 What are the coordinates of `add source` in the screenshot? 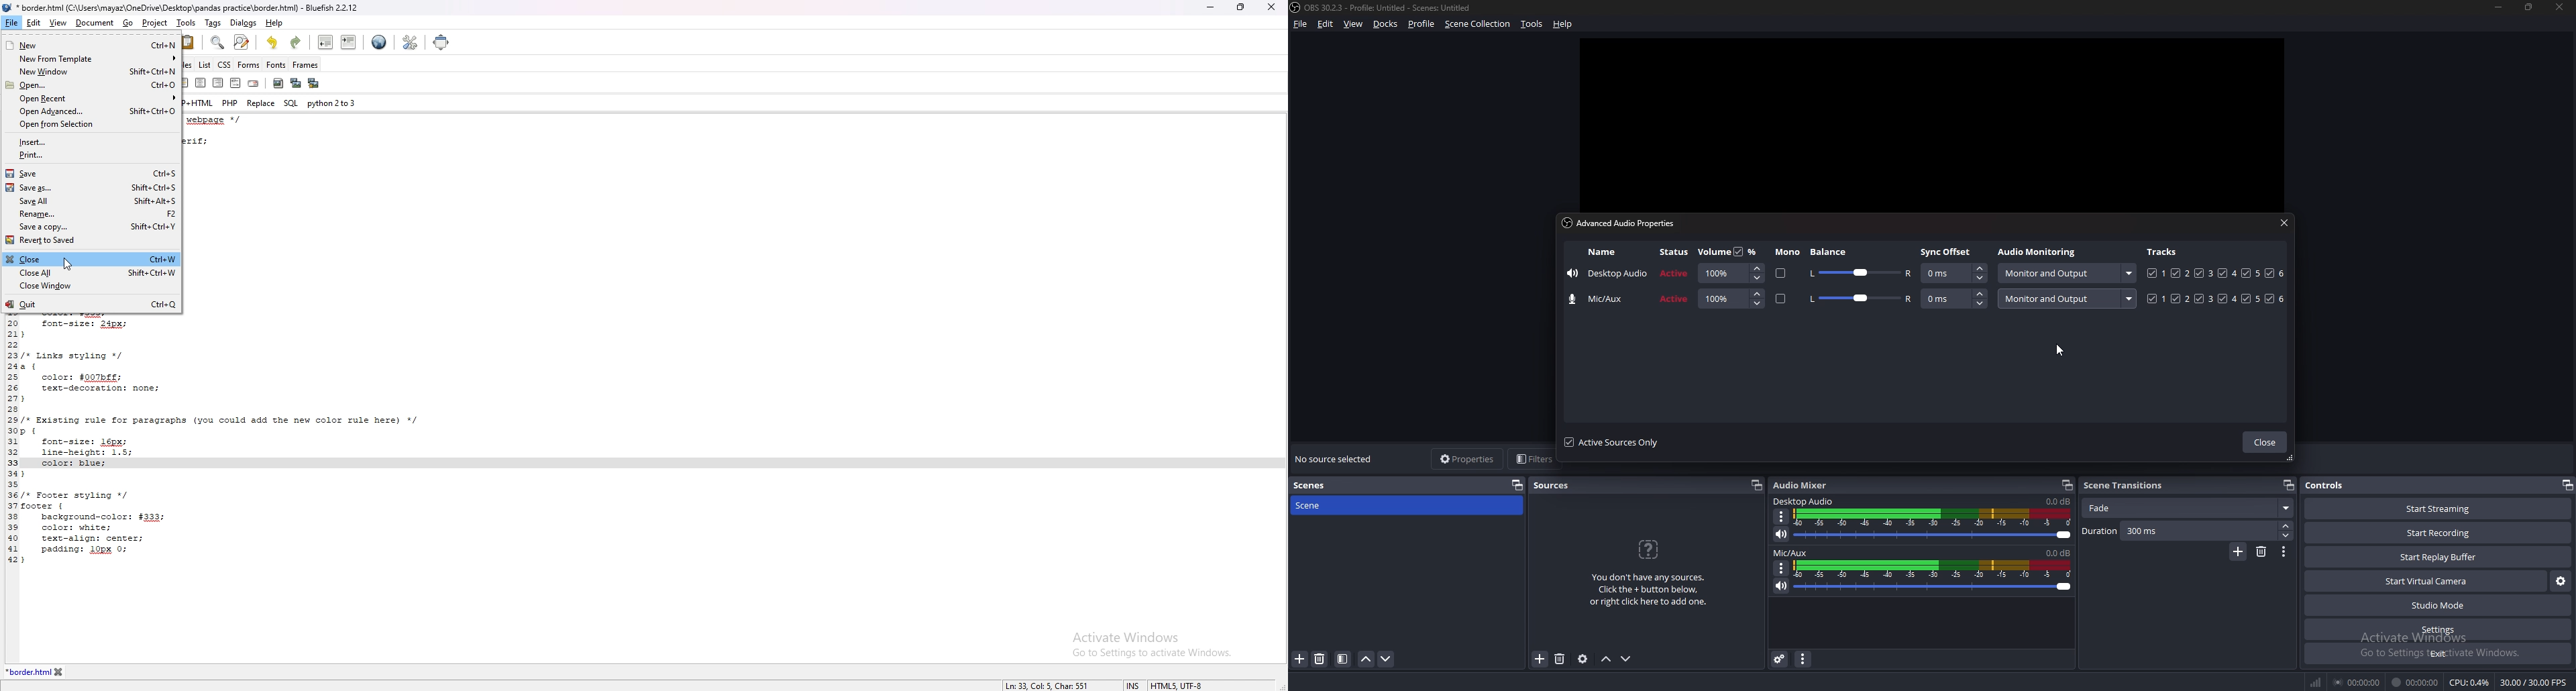 It's located at (1540, 659).